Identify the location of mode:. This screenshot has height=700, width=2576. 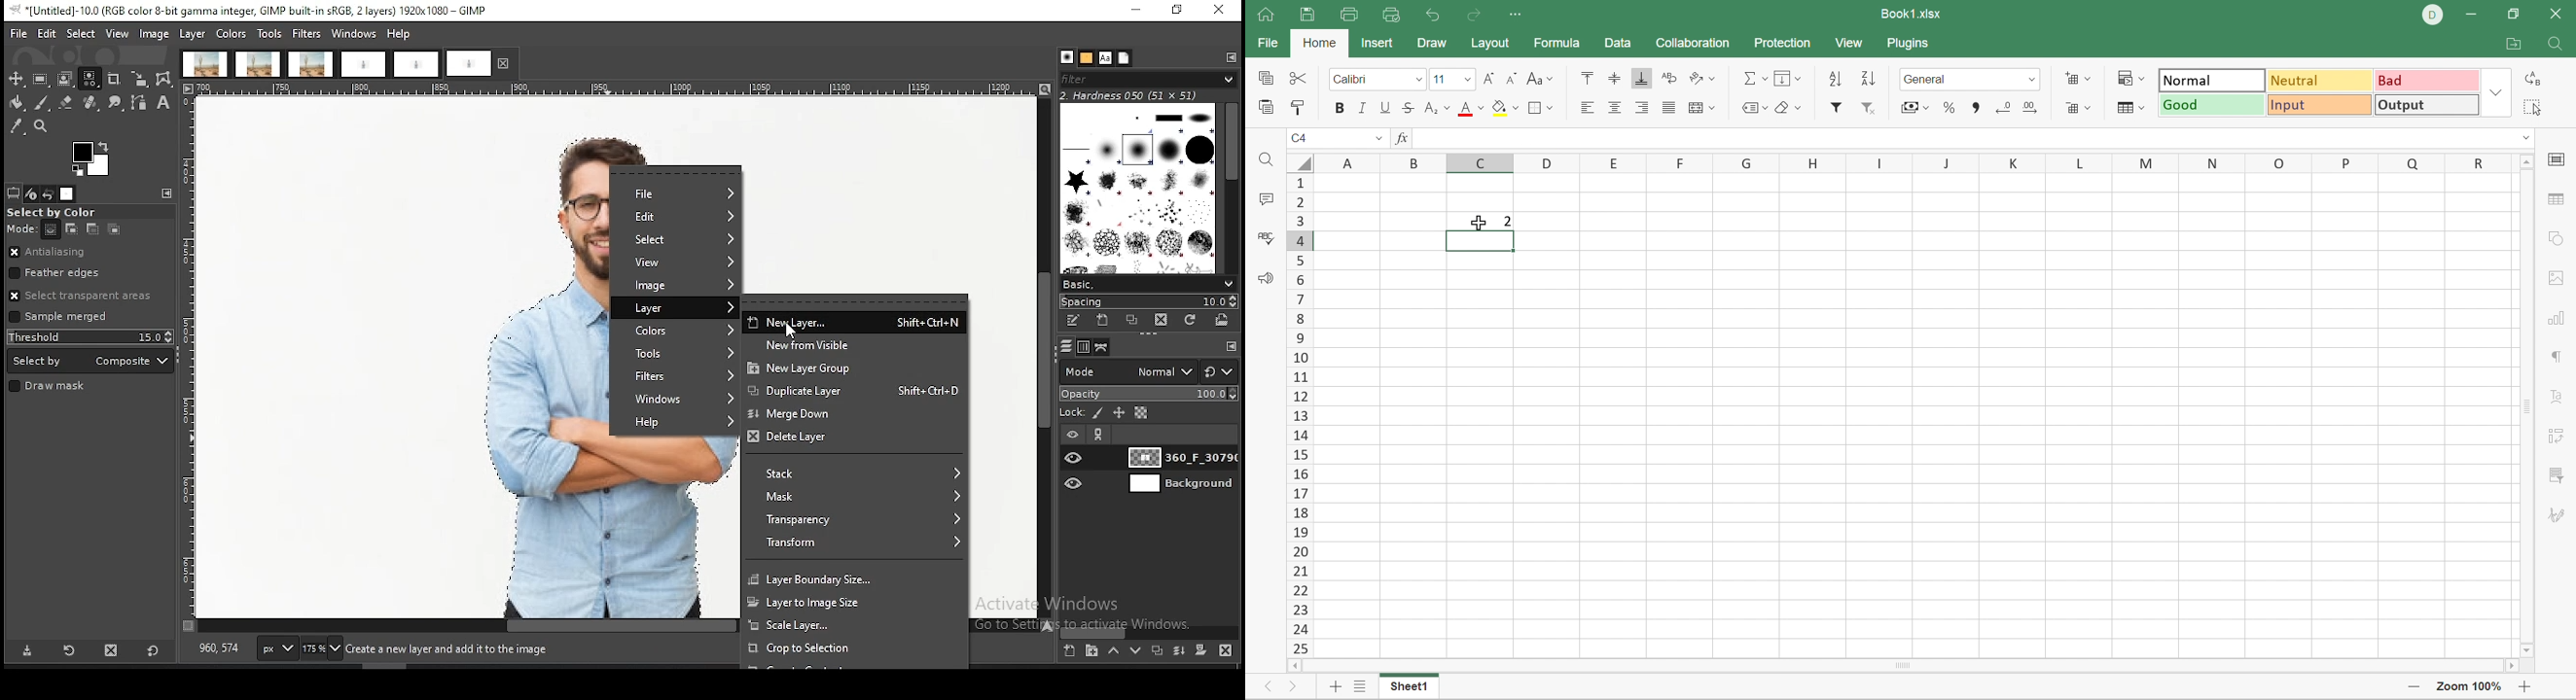
(22, 229).